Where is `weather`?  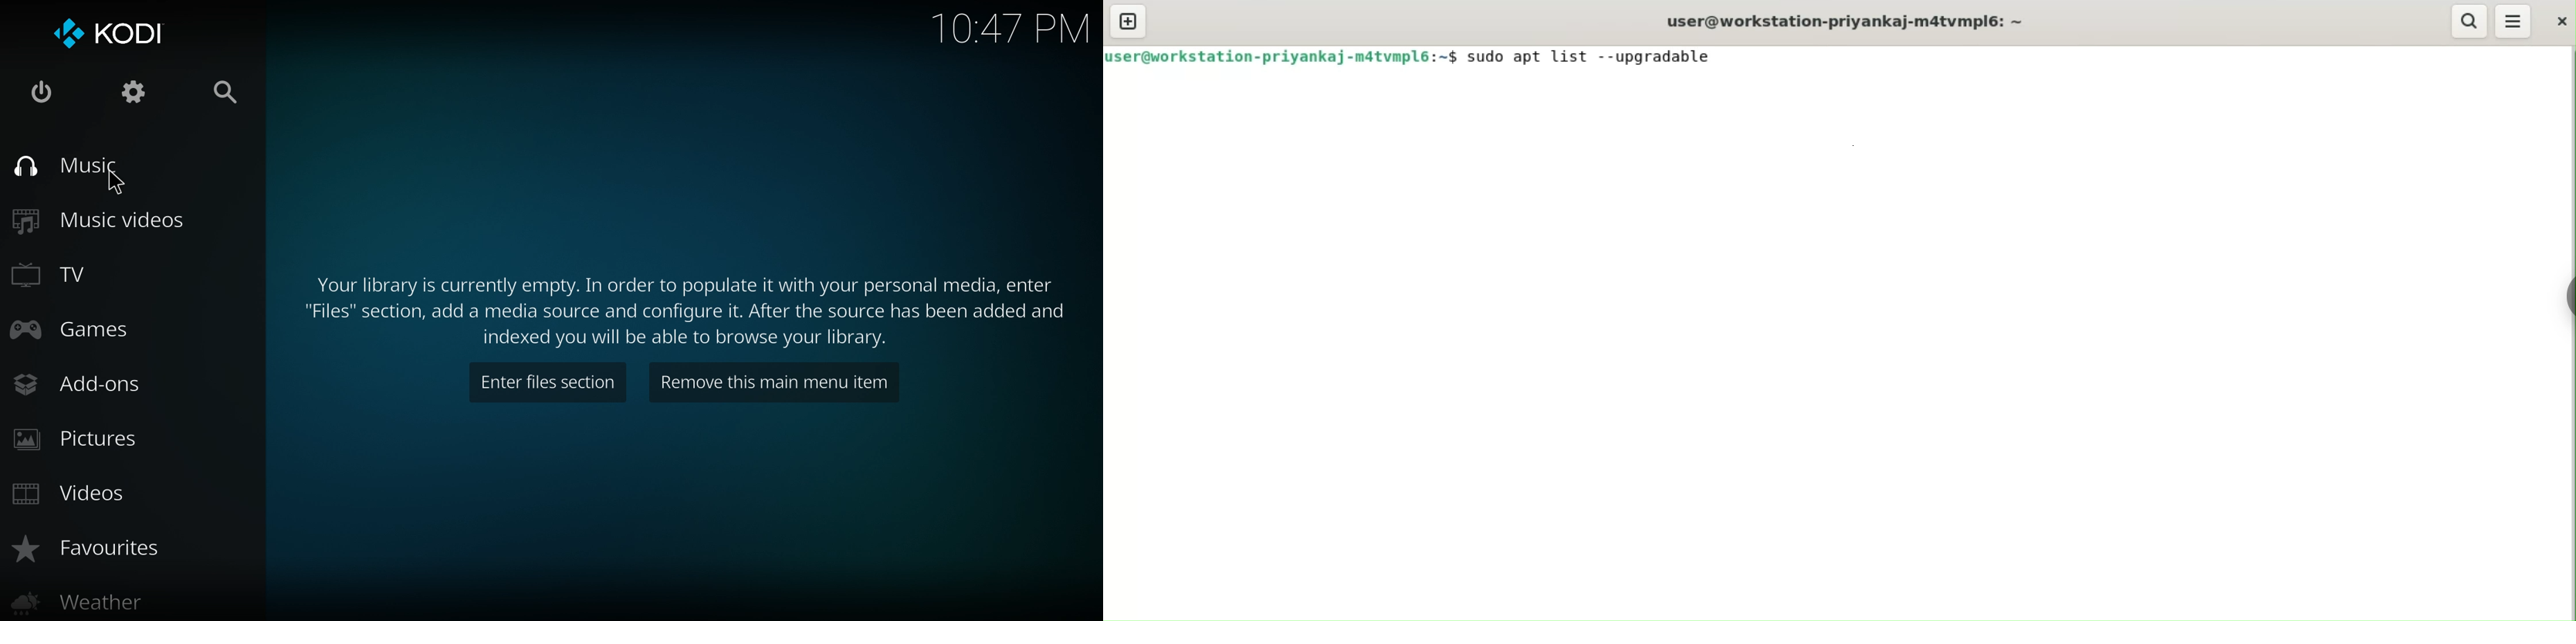 weather is located at coordinates (90, 603).